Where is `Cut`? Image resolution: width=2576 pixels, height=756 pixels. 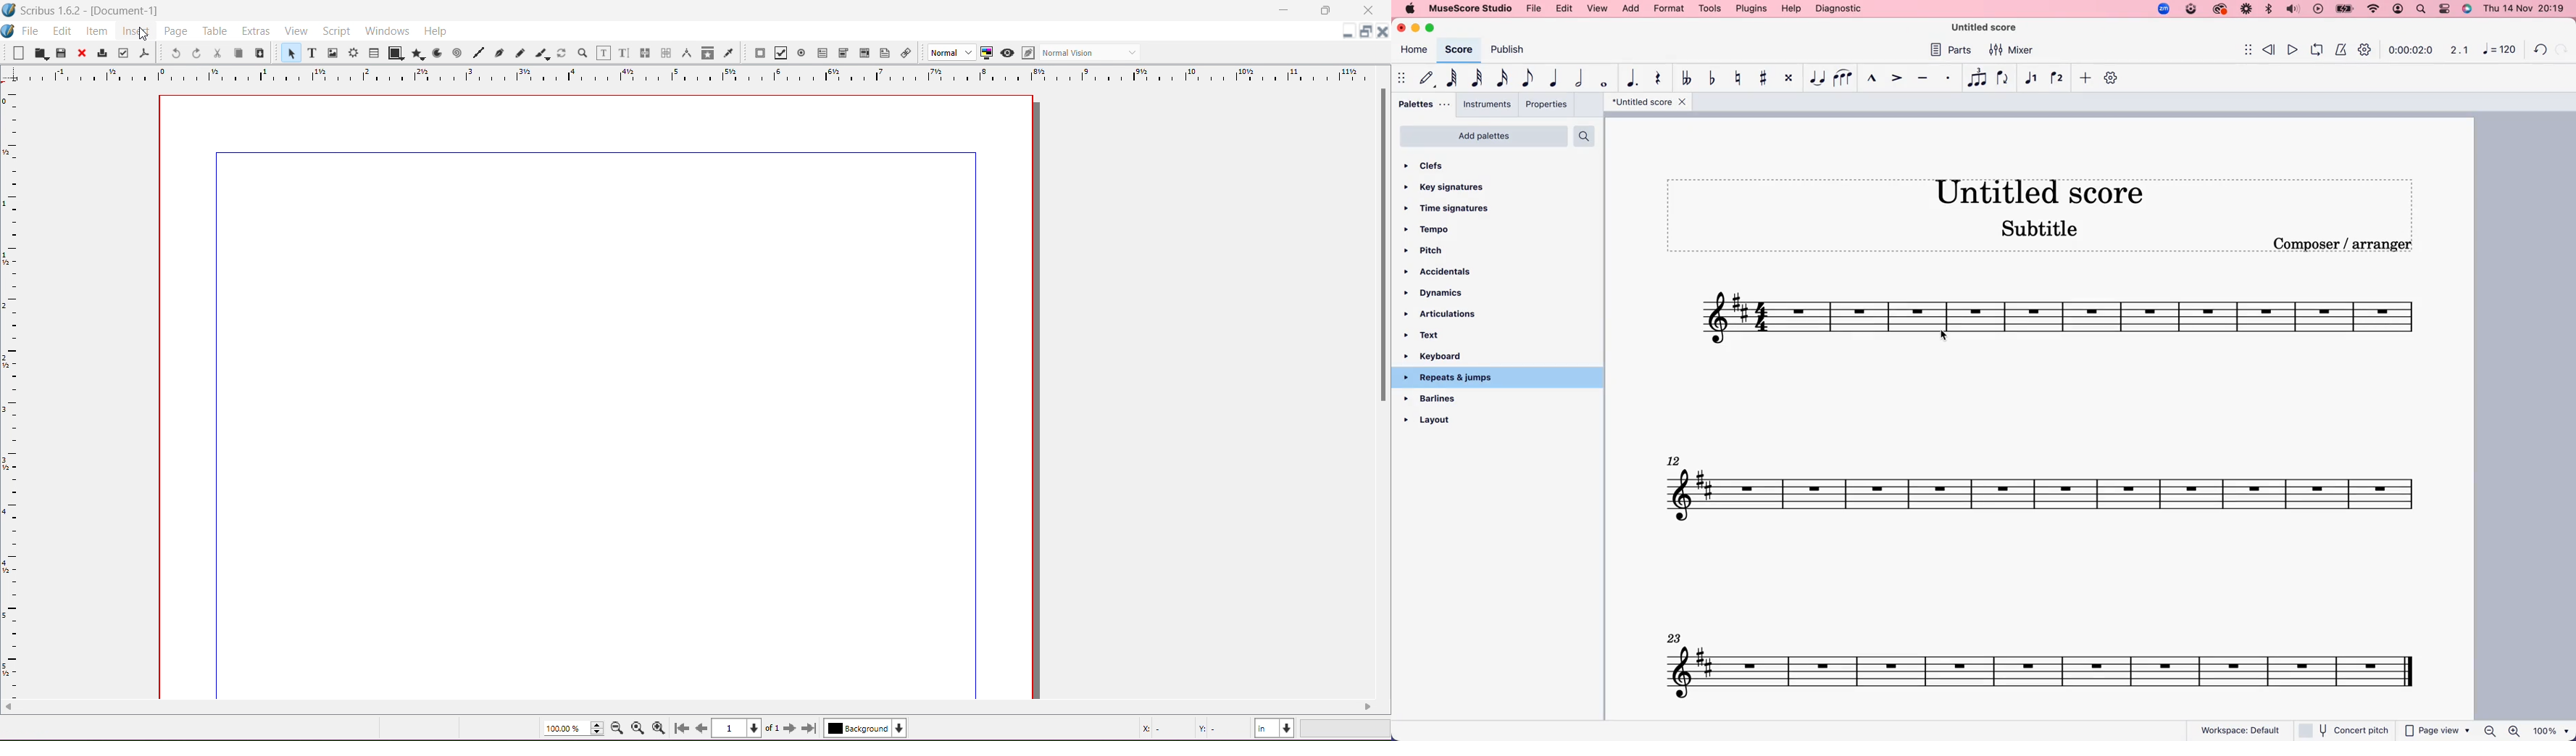
Cut is located at coordinates (217, 54).